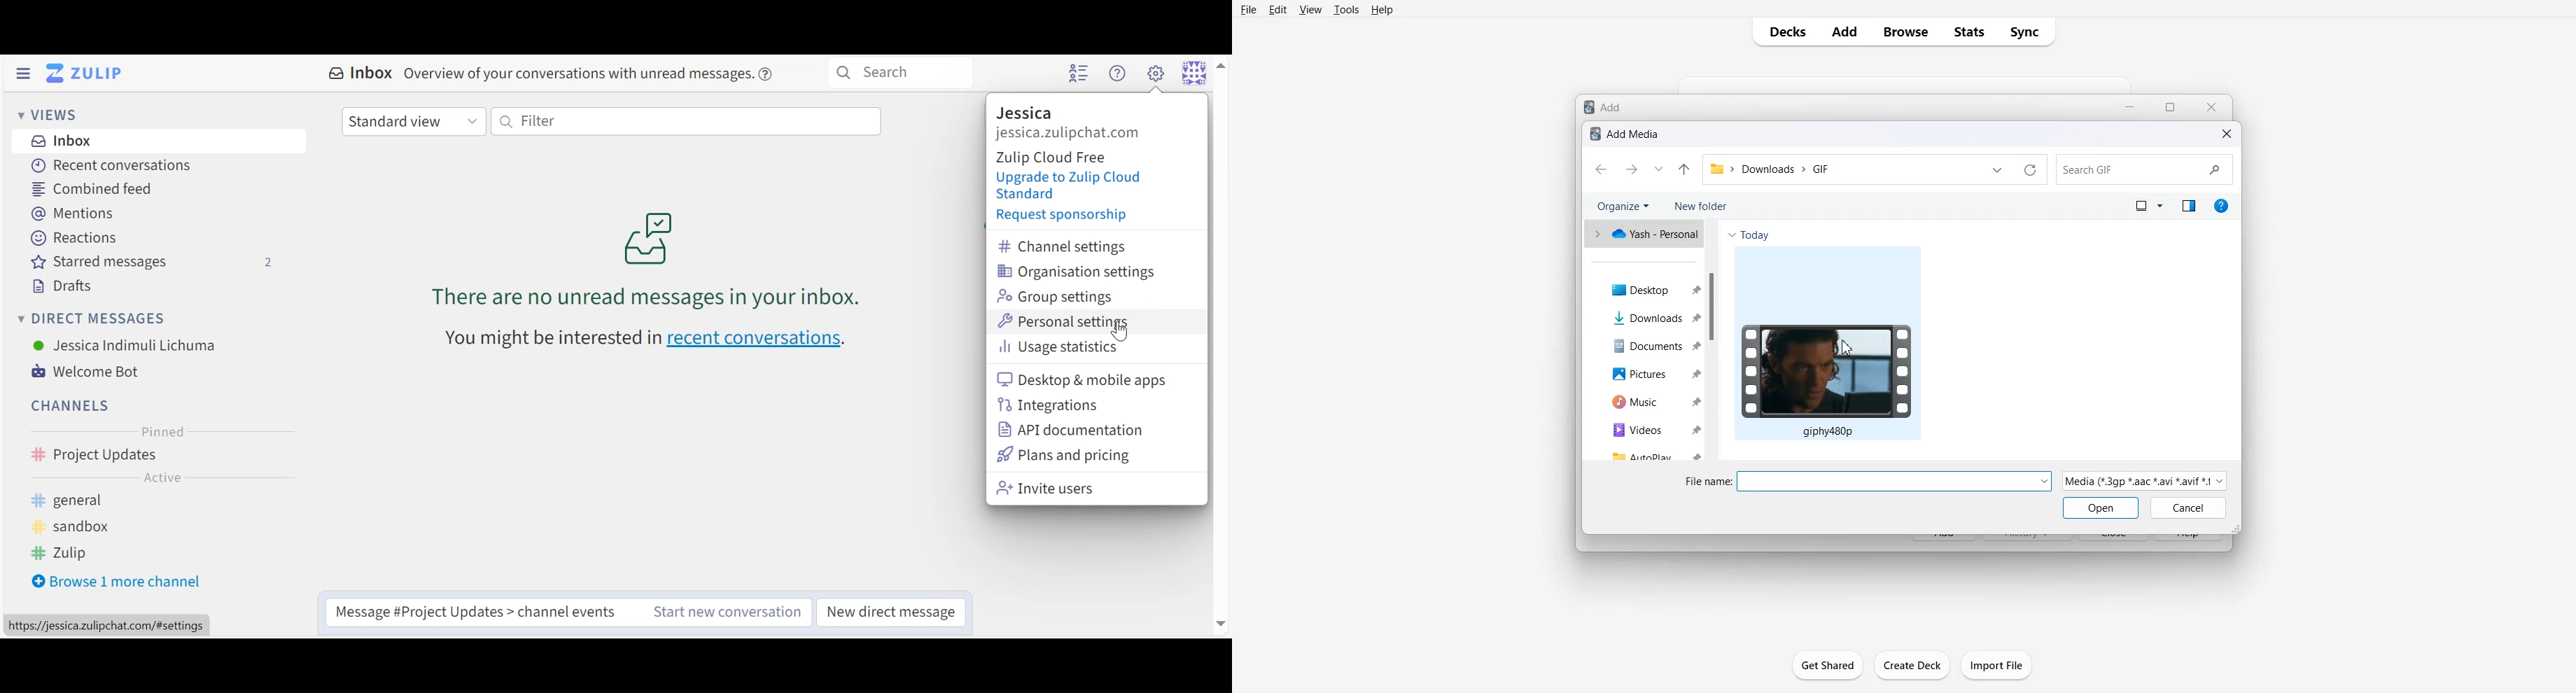 This screenshot has height=700, width=2576. I want to click on Personal Settings, so click(1069, 323).